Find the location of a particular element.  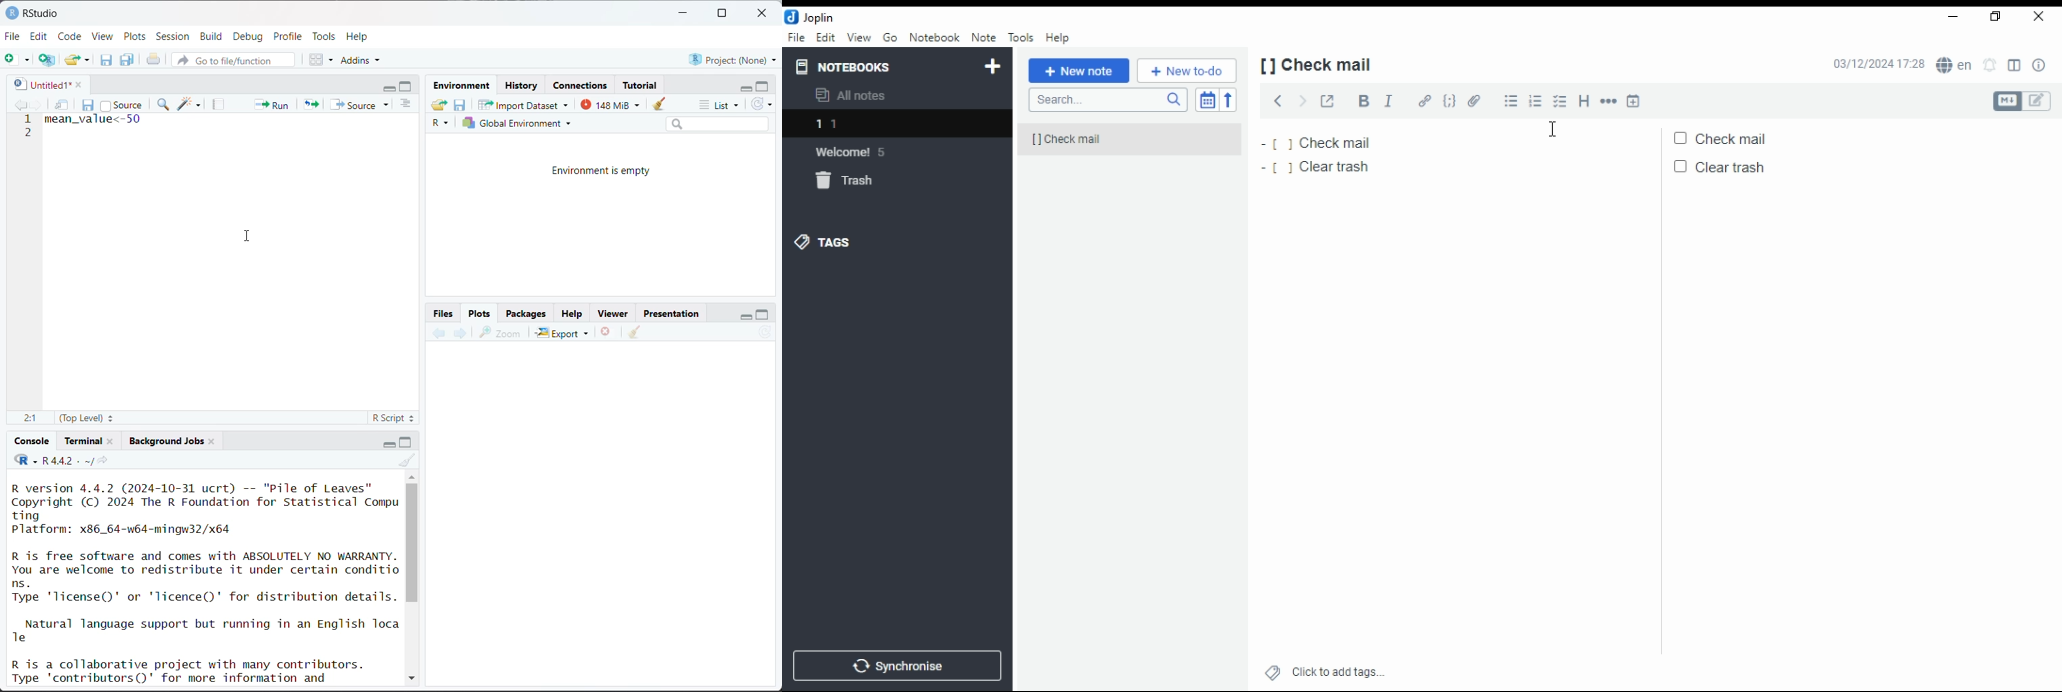

File is located at coordinates (13, 36).